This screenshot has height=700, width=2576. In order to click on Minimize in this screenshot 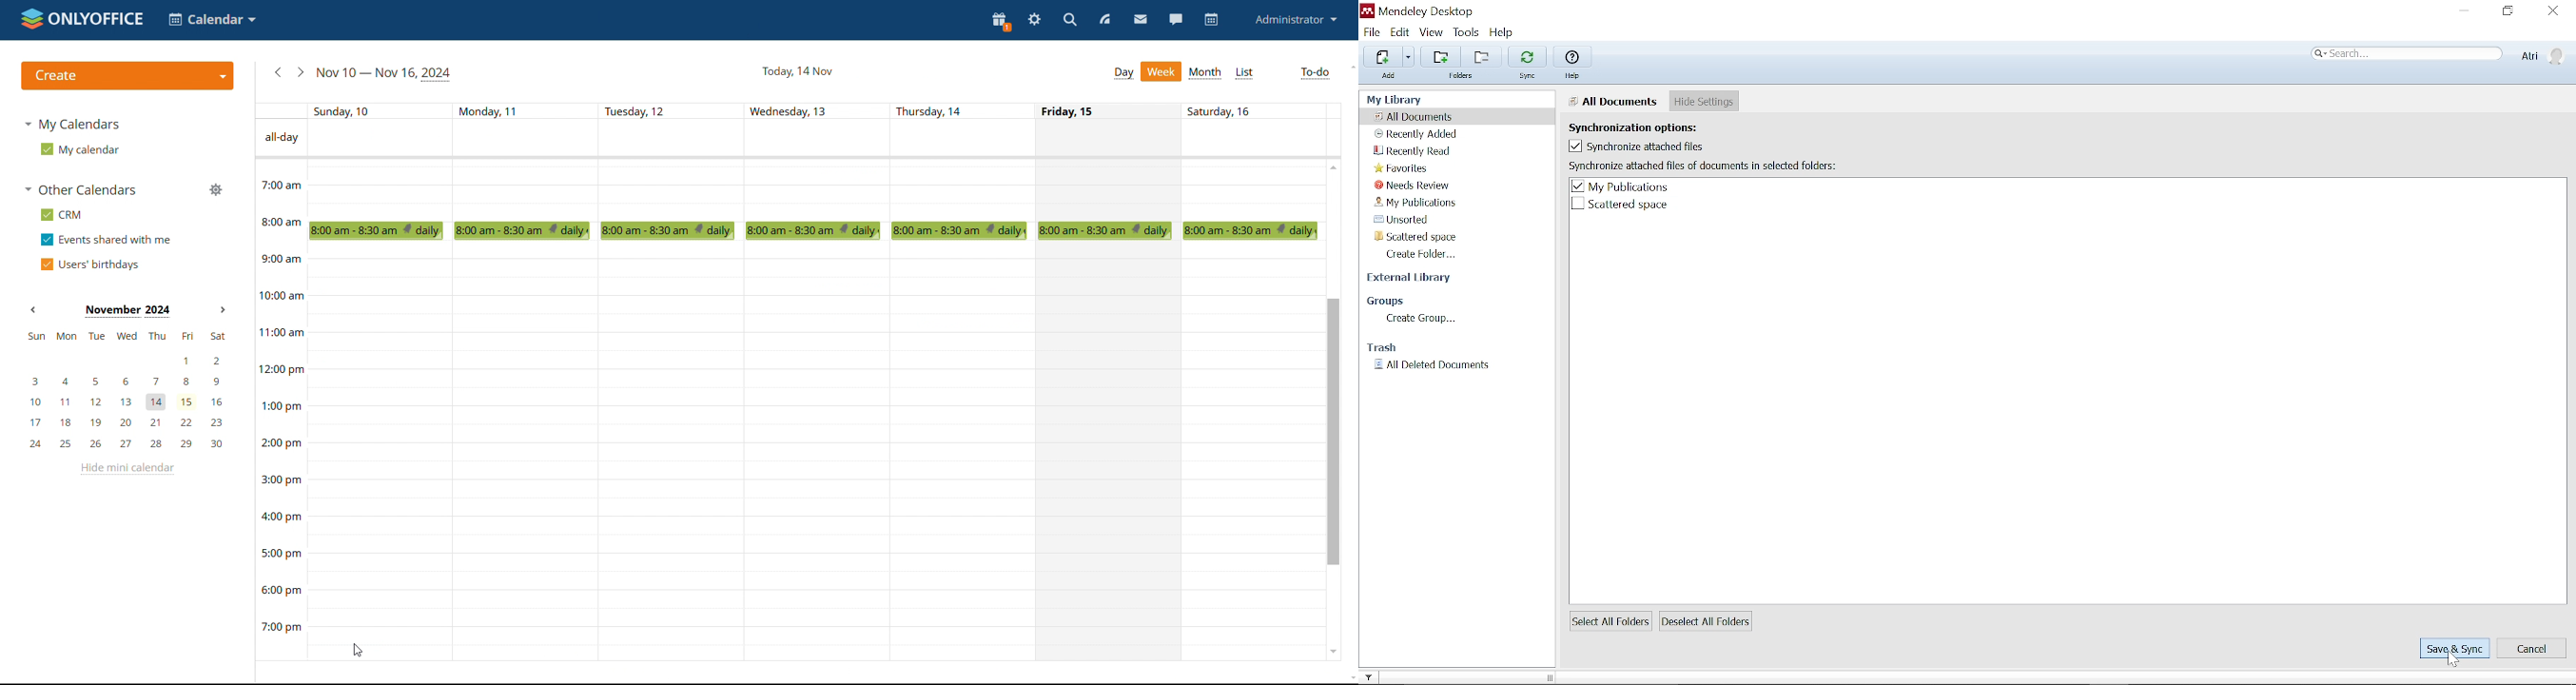, I will do `click(2466, 11)`.